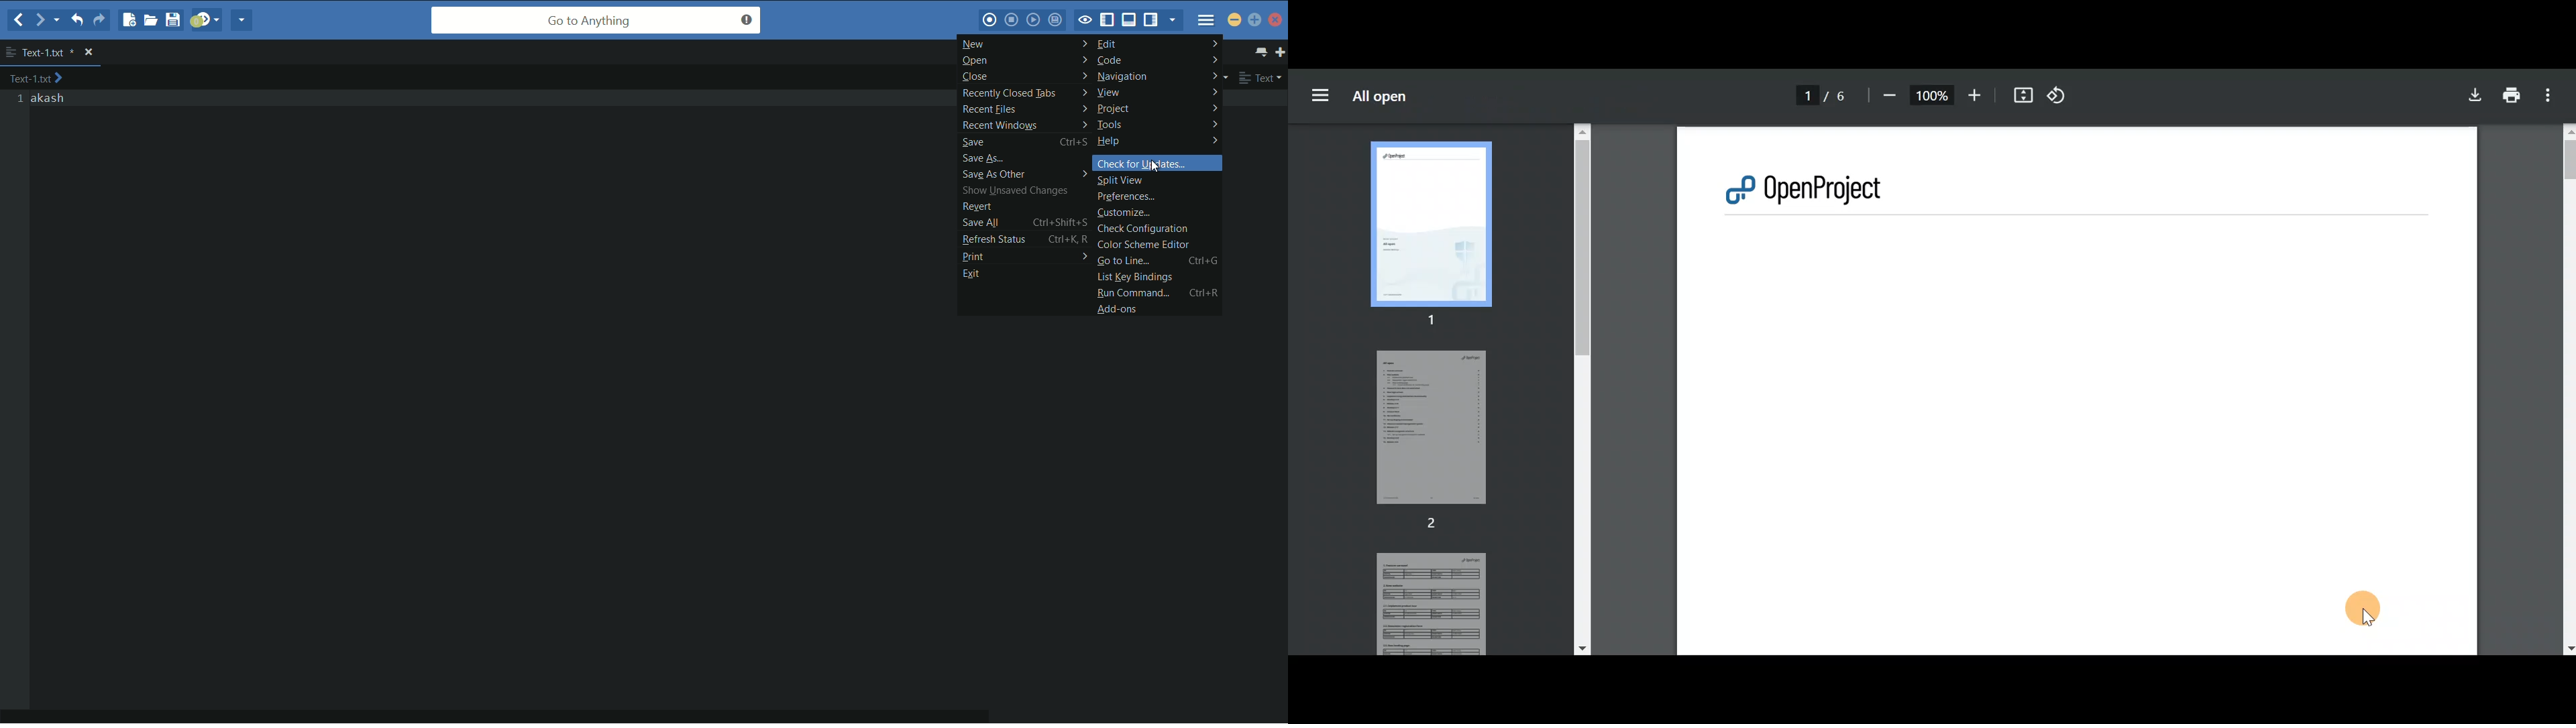 The height and width of the screenshot is (728, 2576). Describe the element at coordinates (60, 20) in the screenshot. I see `end` at that location.